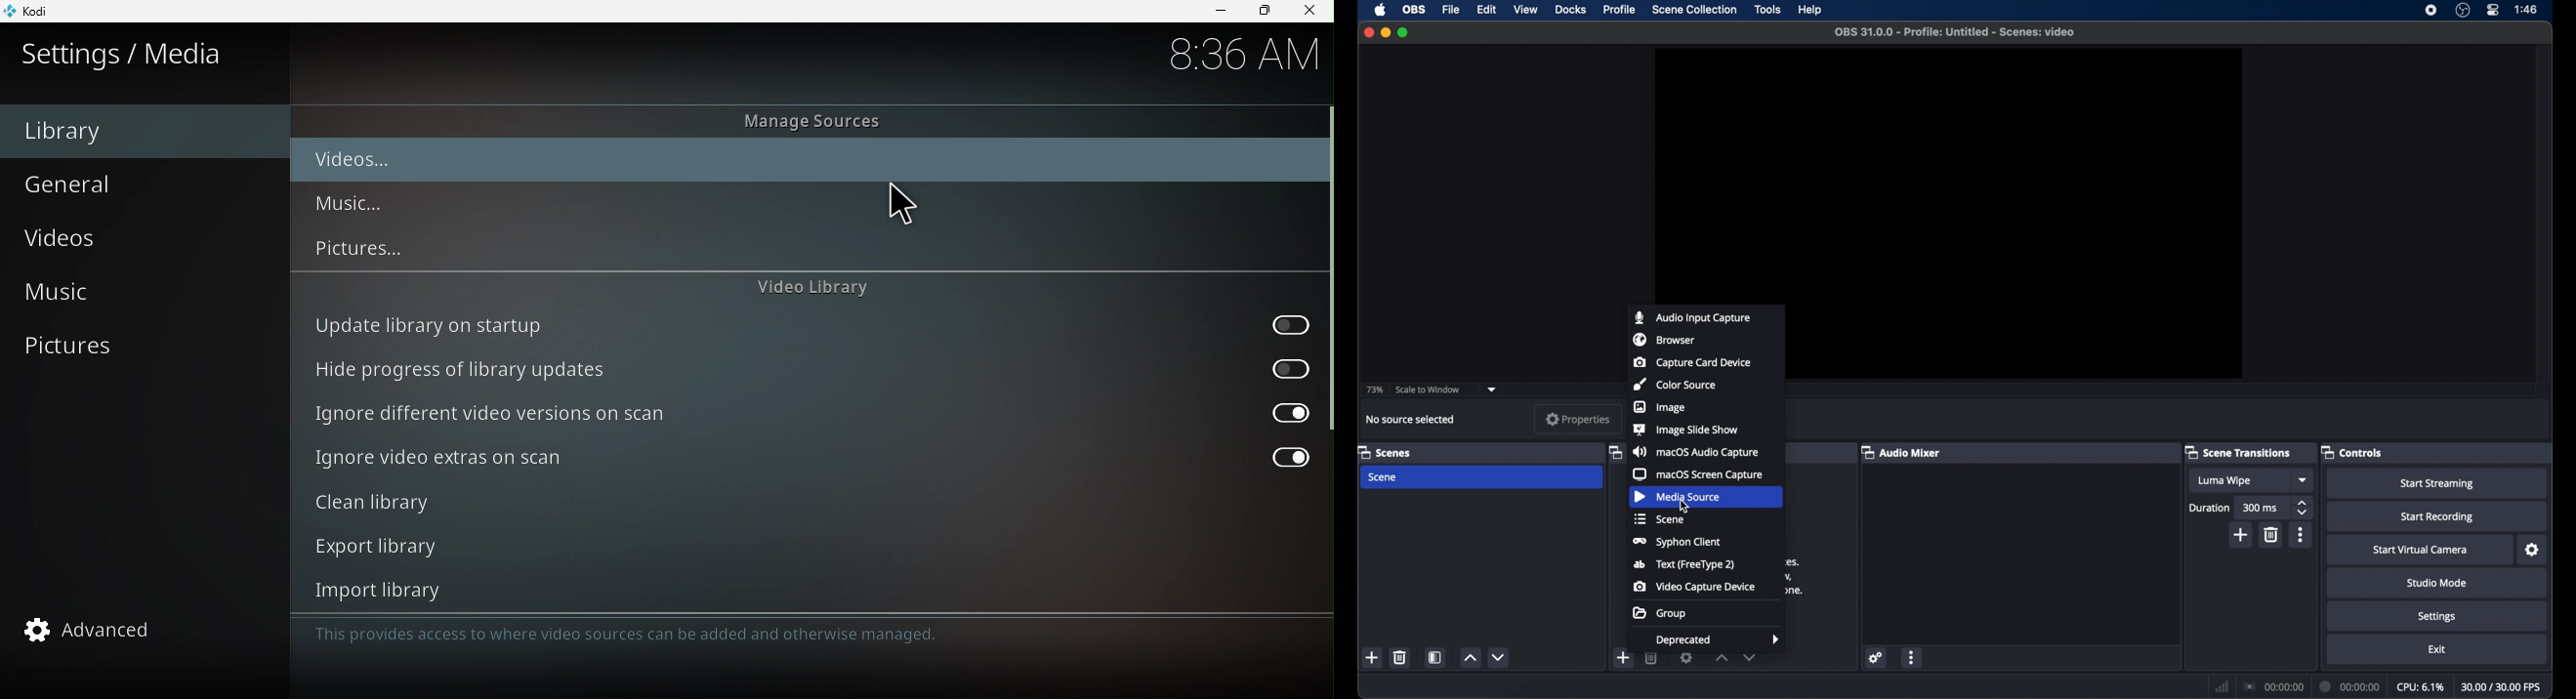  What do you see at coordinates (1877, 657) in the screenshot?
I see `settings` at bounding box center [1877, 657].